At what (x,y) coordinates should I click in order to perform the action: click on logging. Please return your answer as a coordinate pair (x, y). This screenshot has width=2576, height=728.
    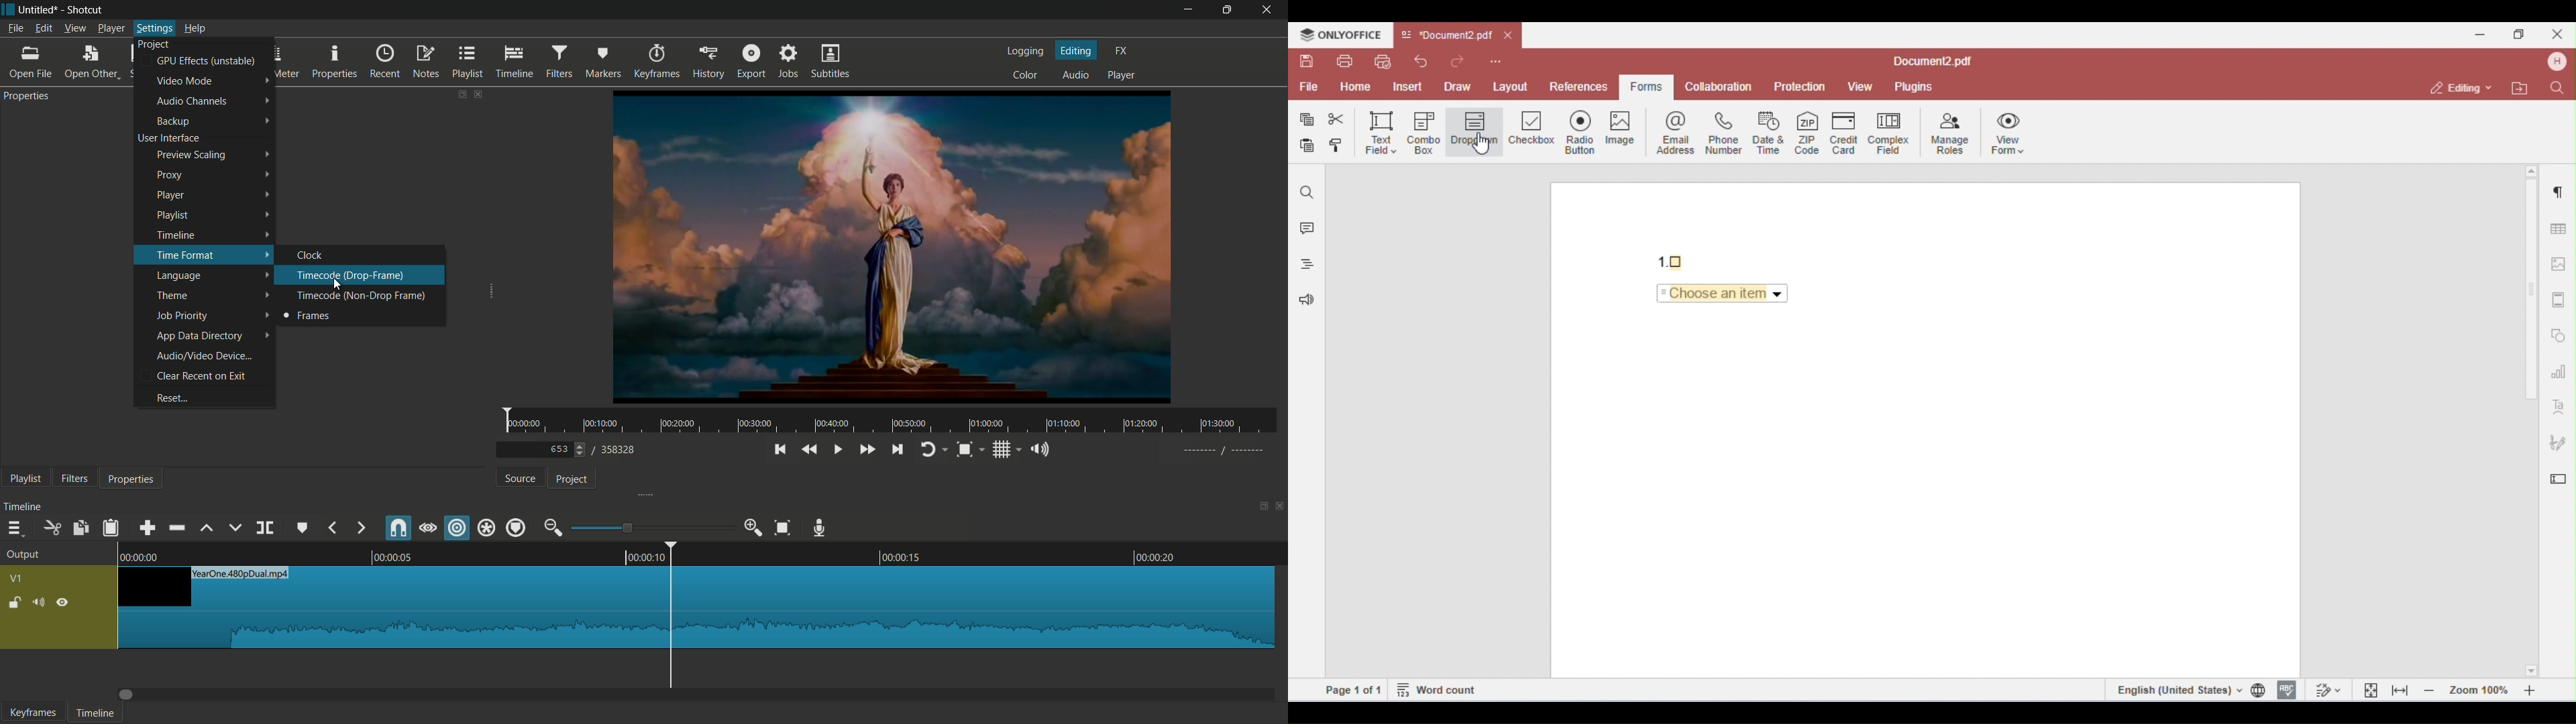
    Looking at the image, I should click on (1024, 51).